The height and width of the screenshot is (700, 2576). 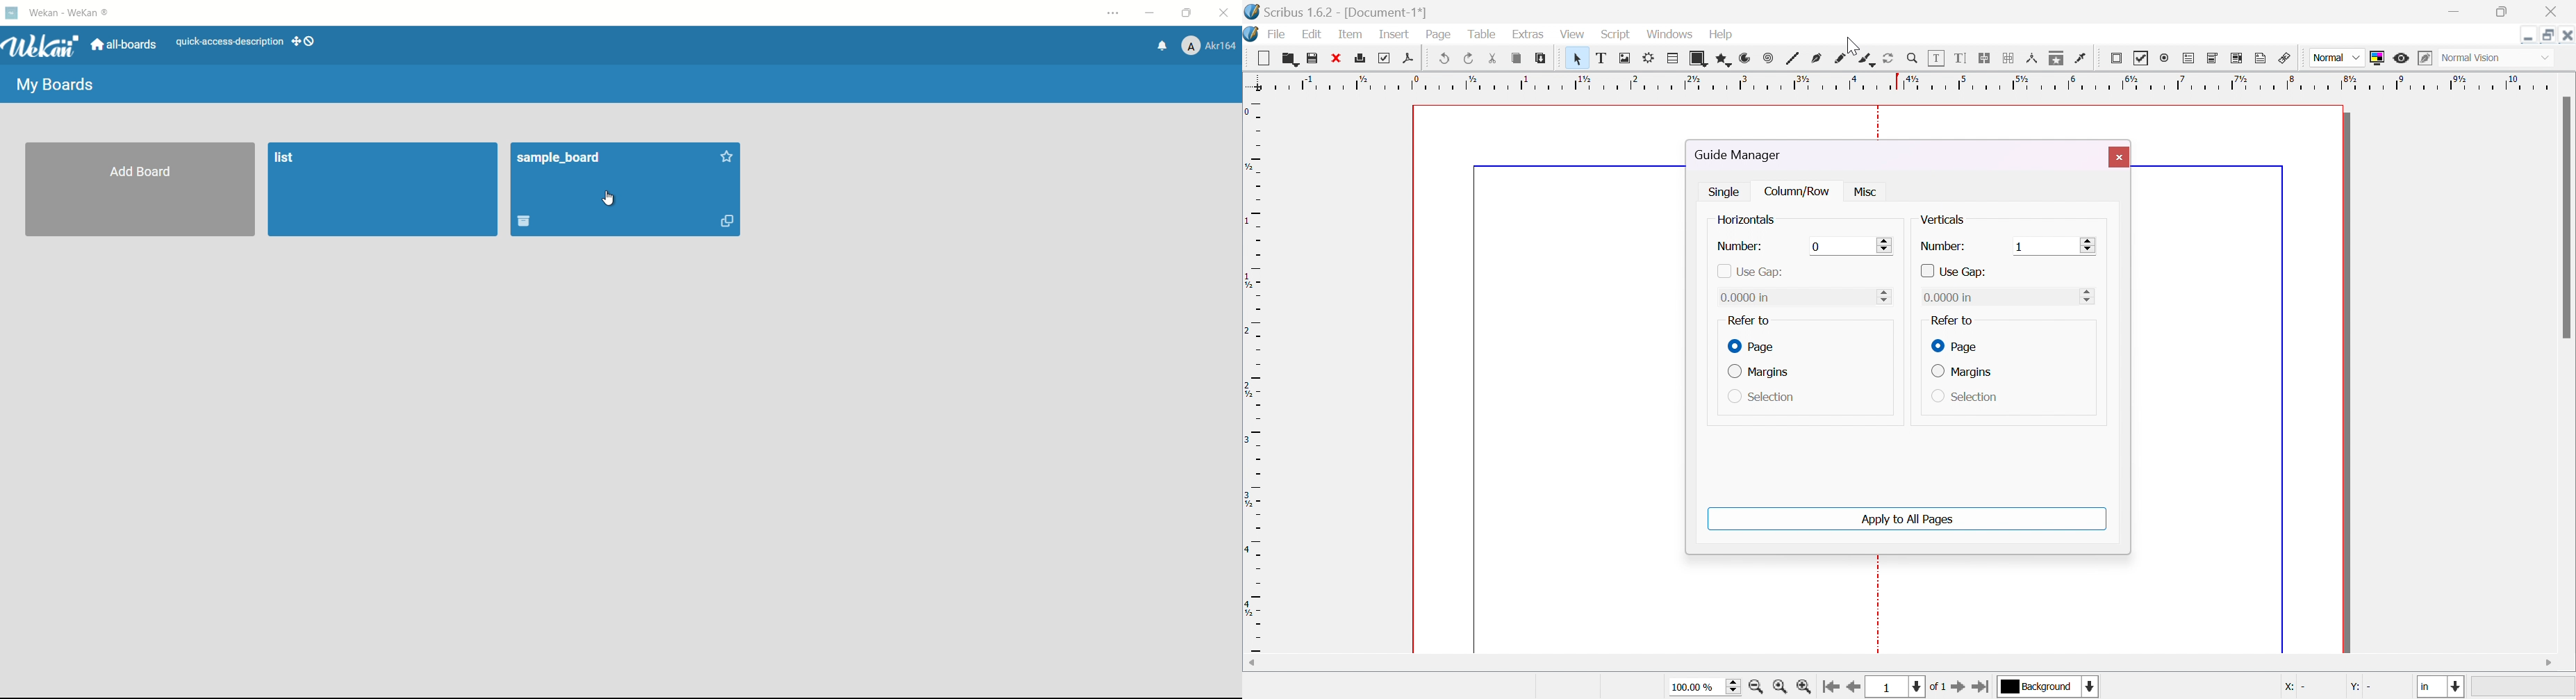 What do you see at coordinates (1843, 60) in the screenshot?
I see `freehand line` at bounding box center [1843, 60].